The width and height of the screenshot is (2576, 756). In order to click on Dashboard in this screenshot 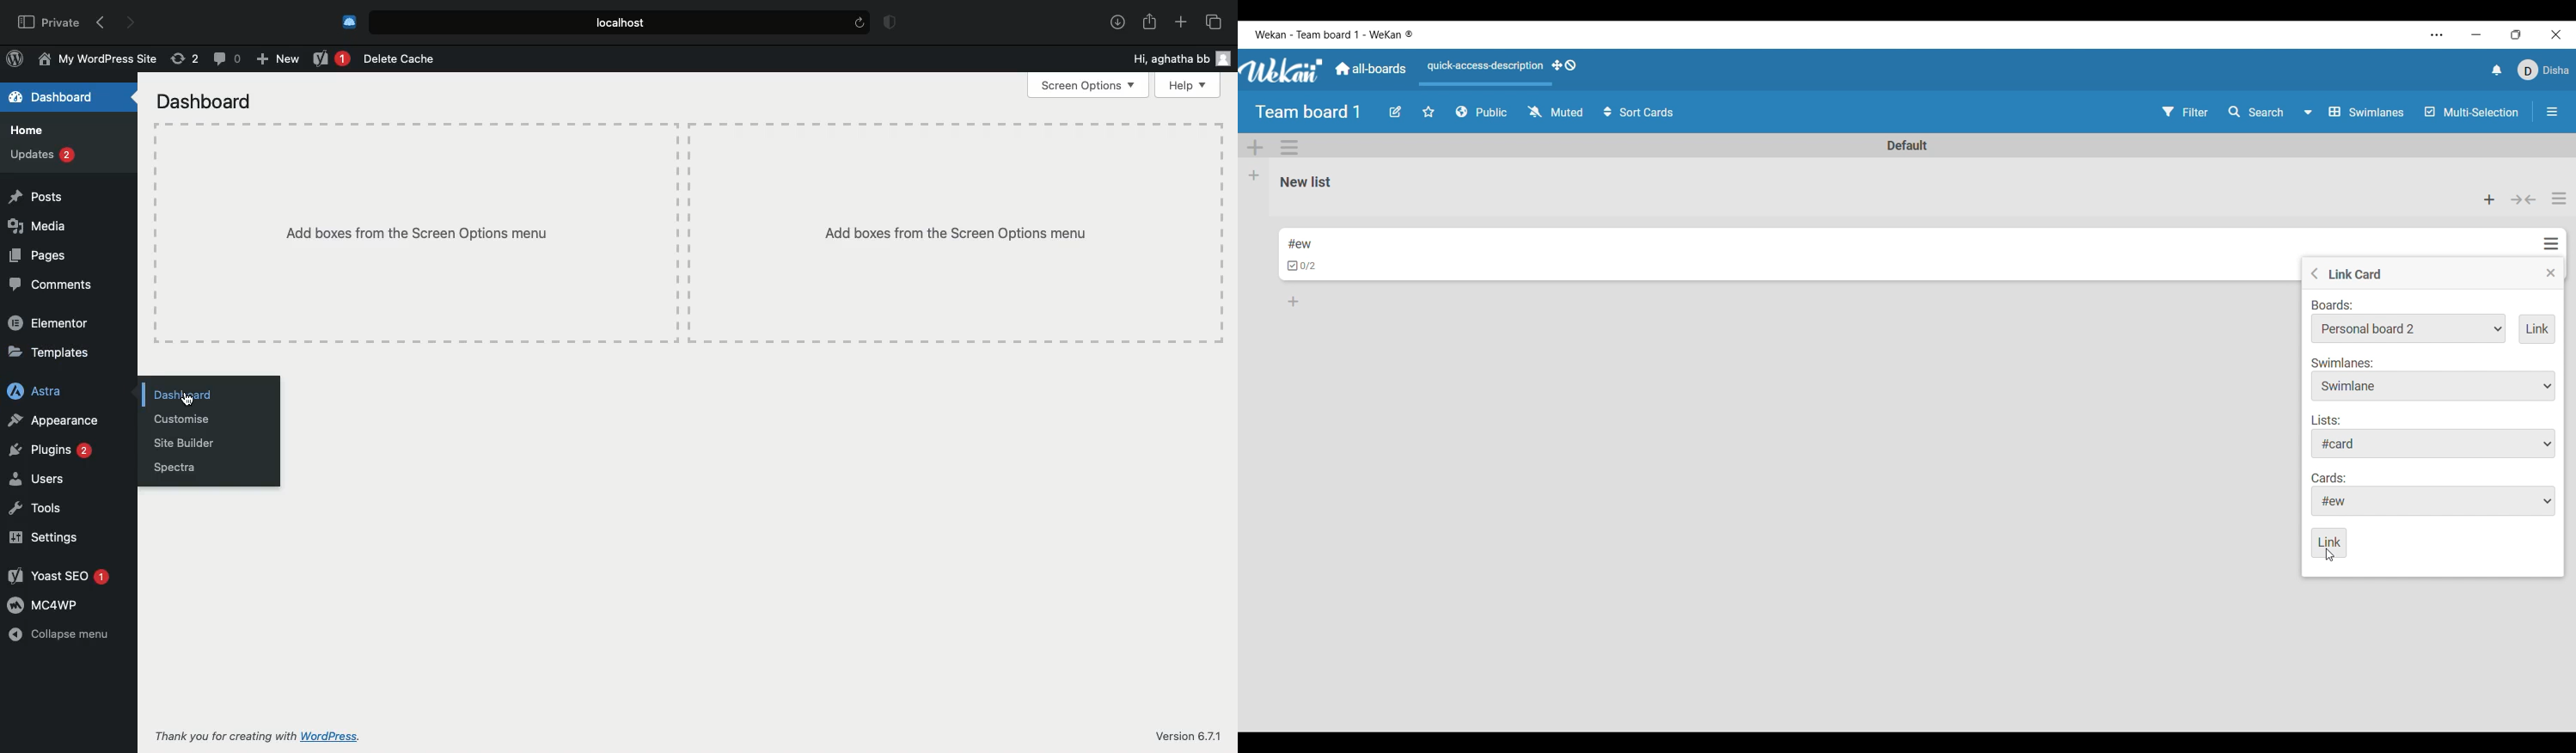, I will do `click(191, 392)`.